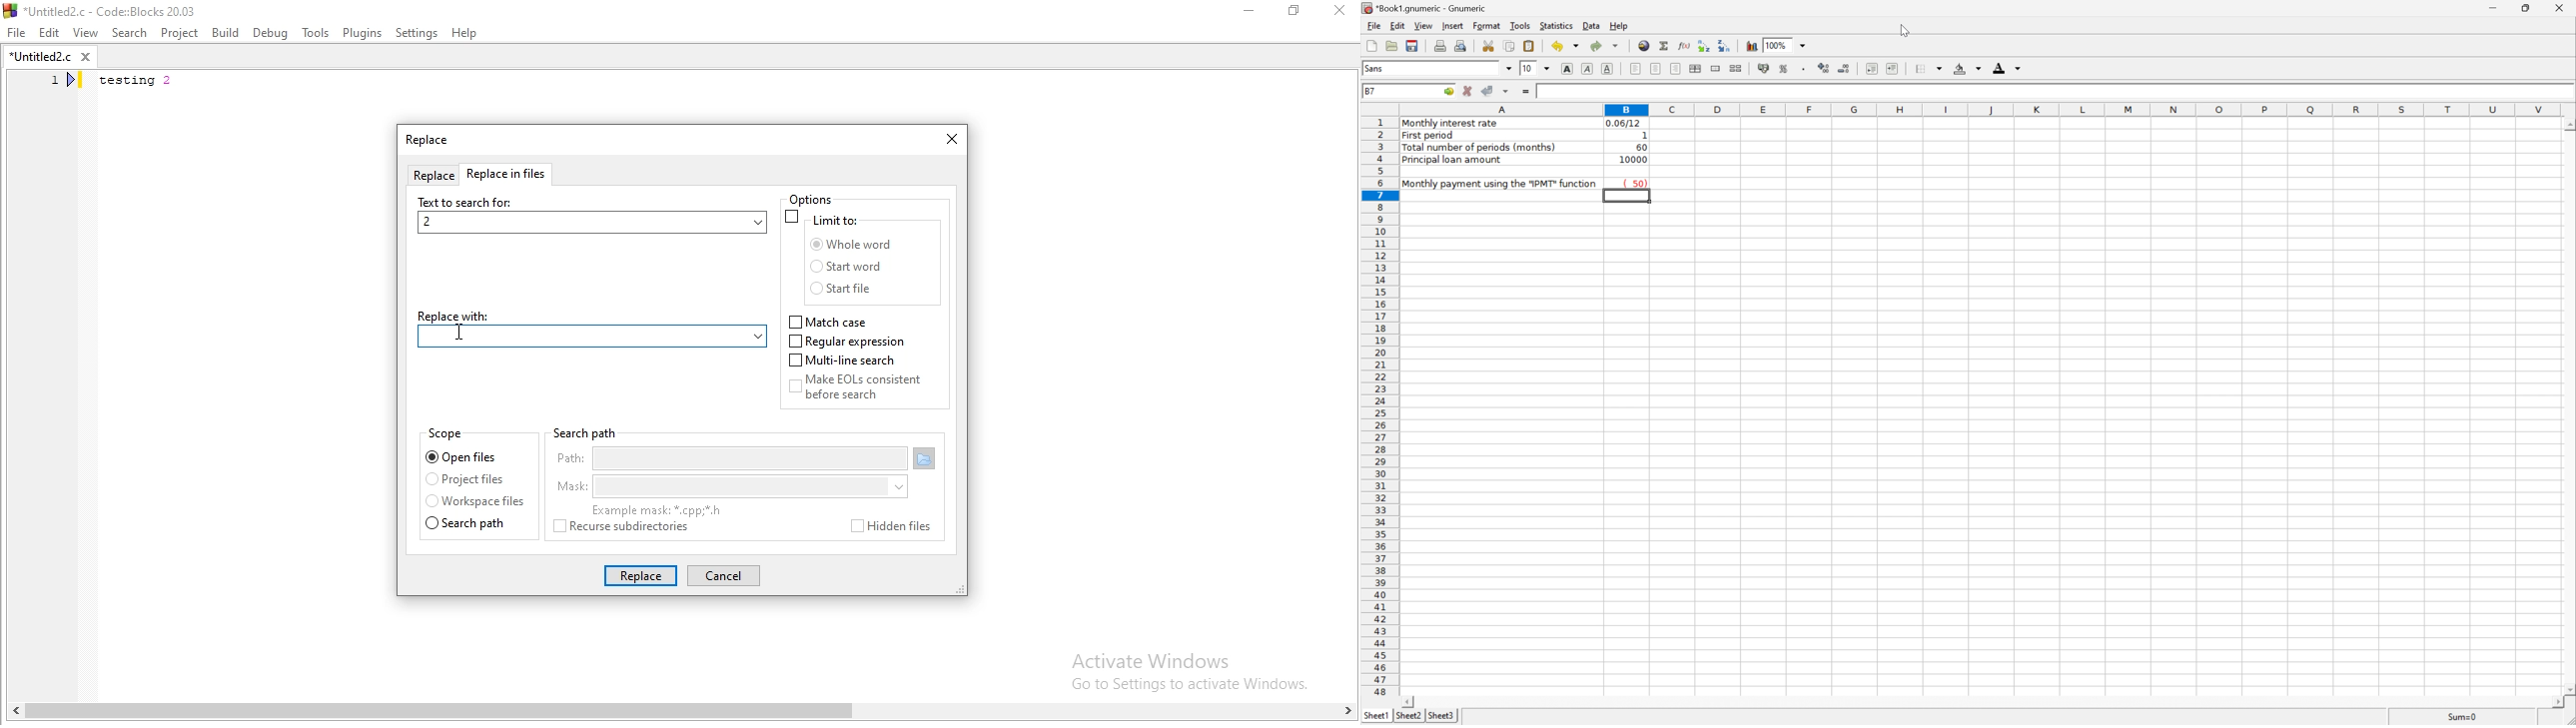  What do you see at coordinates (2006, 67) in the screenshot?
I see `Foreground` at bounding box center [2006, 67].